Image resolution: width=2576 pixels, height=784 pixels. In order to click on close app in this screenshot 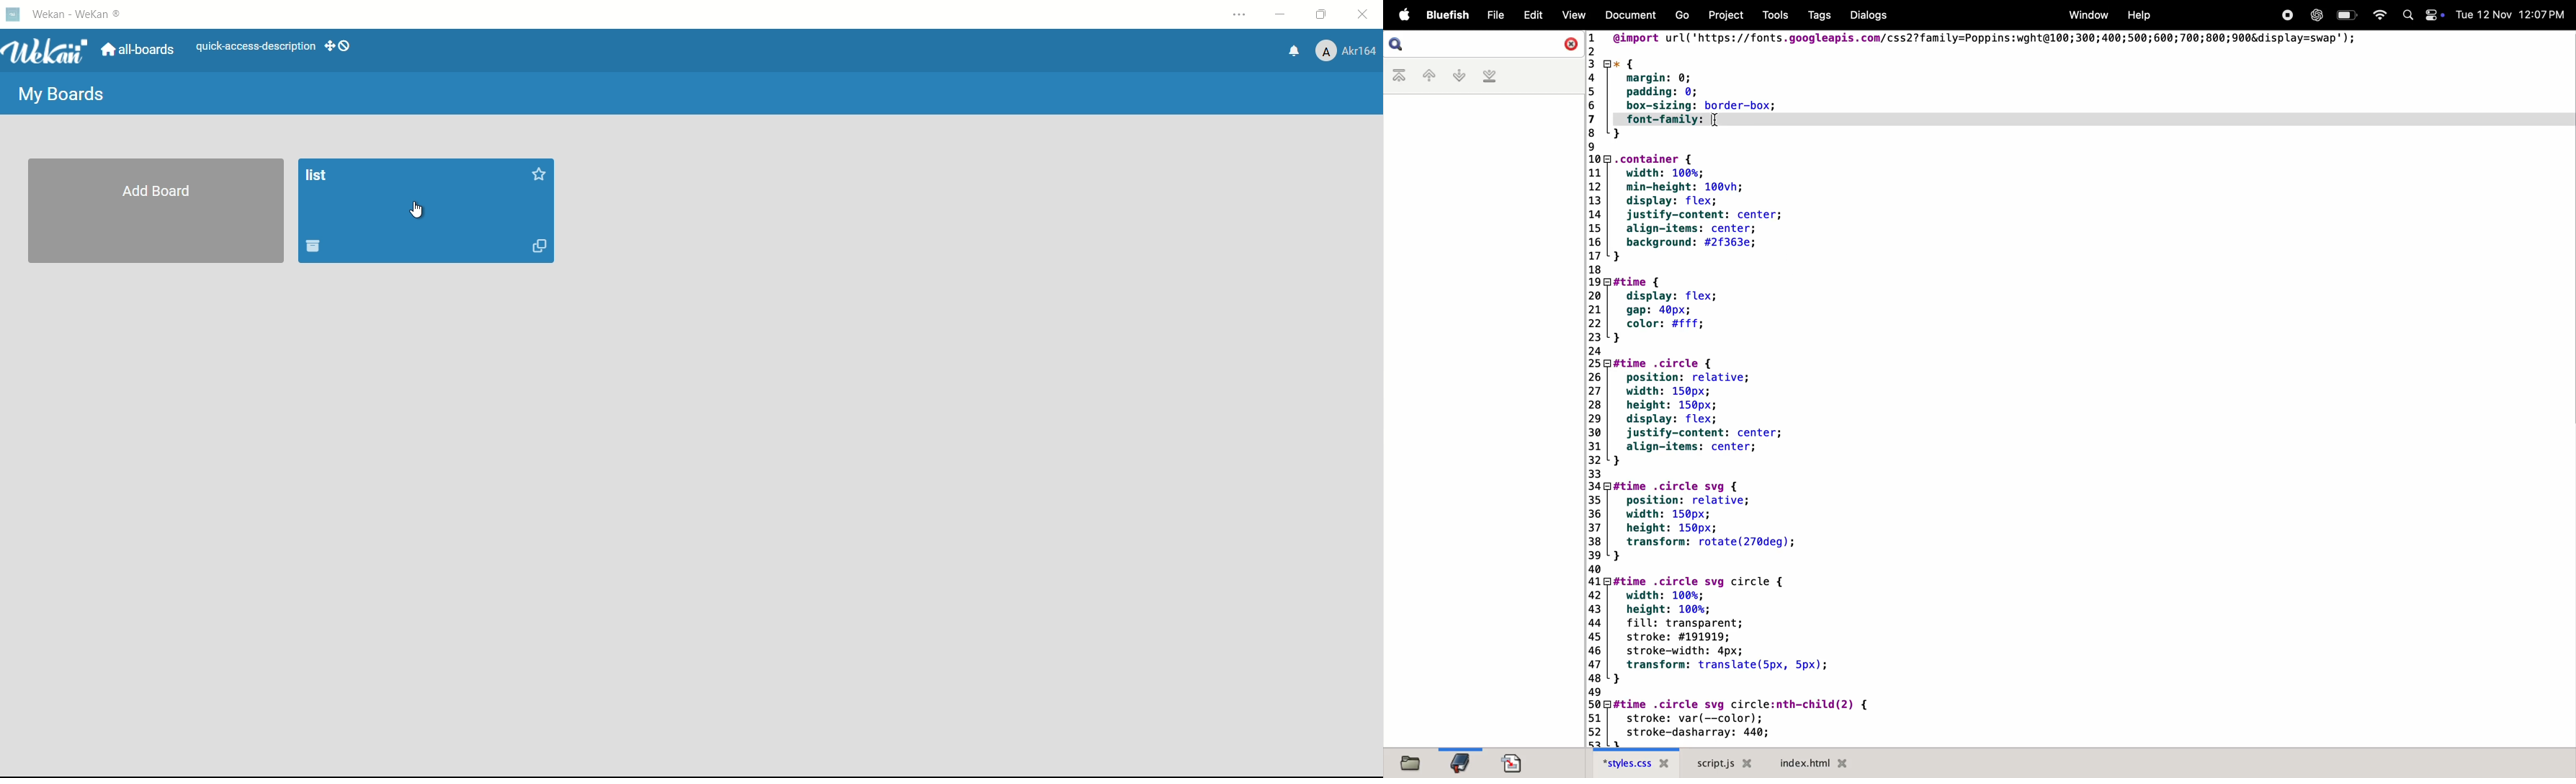, I will do `click(1365, 16)`.